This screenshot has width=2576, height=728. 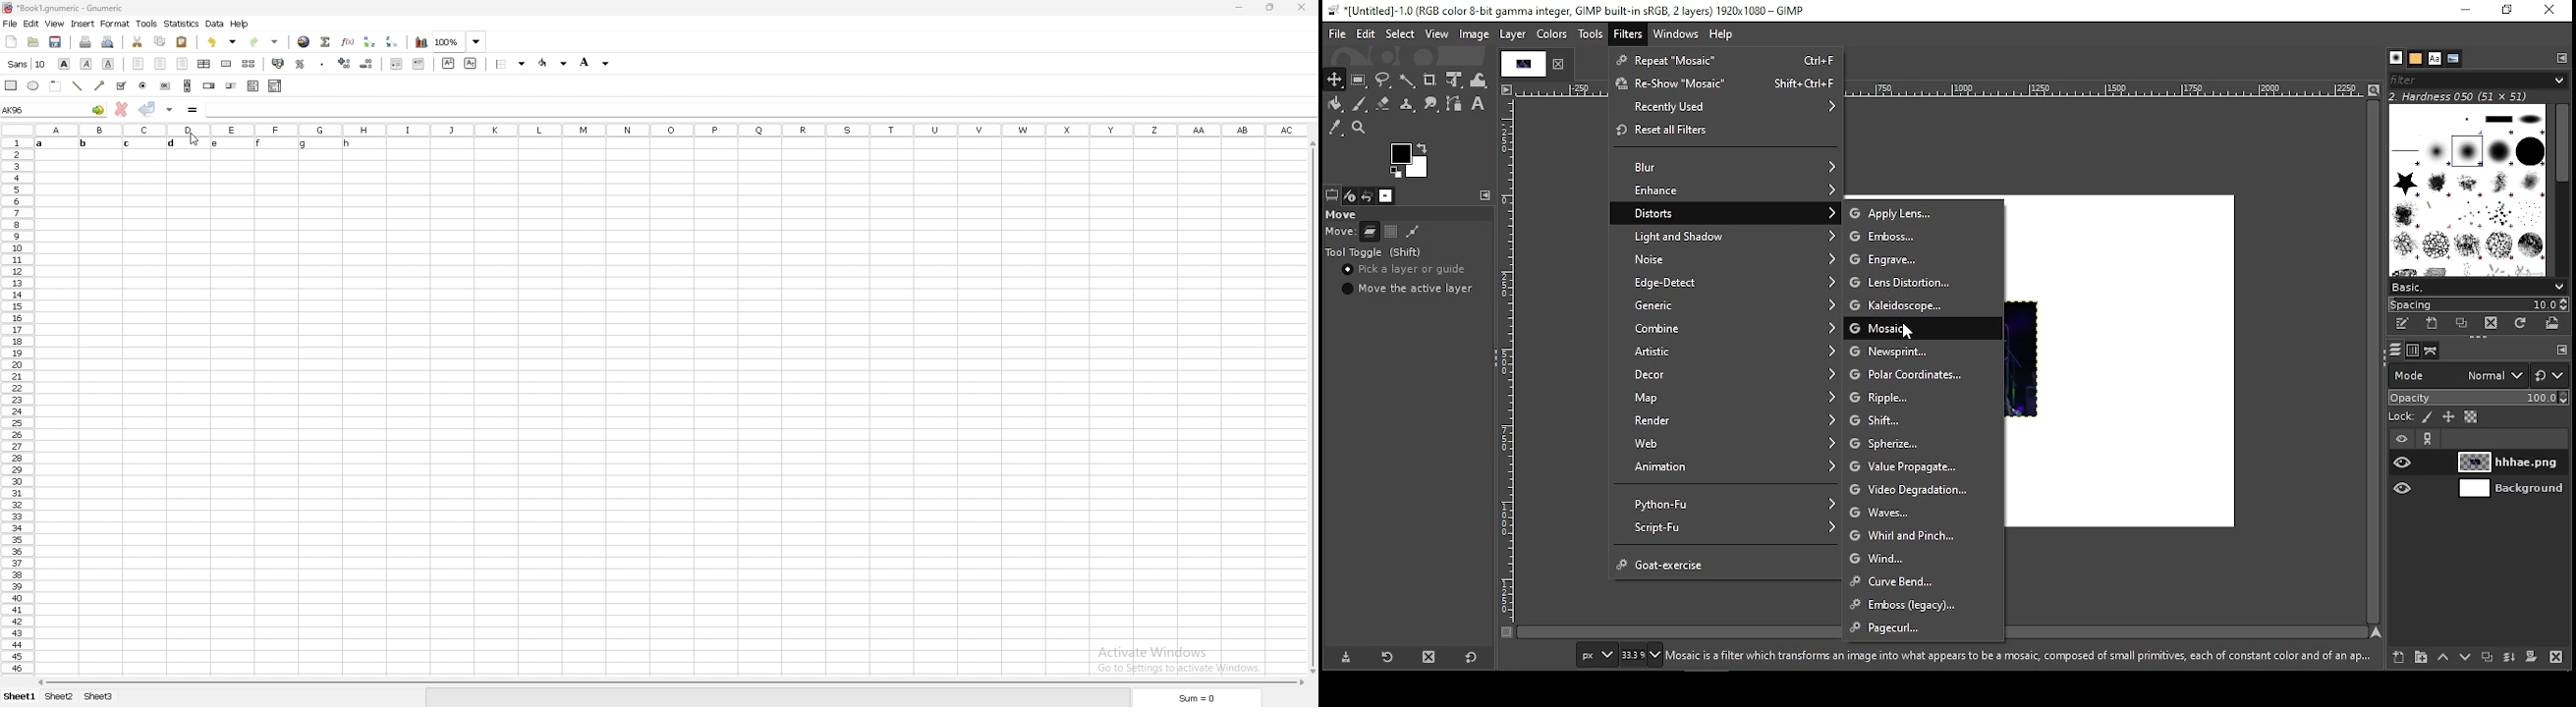 What do you see at coordinates (20, 697) in the screenshot?
I see `sheet 1` at bounding box center [20, 697].